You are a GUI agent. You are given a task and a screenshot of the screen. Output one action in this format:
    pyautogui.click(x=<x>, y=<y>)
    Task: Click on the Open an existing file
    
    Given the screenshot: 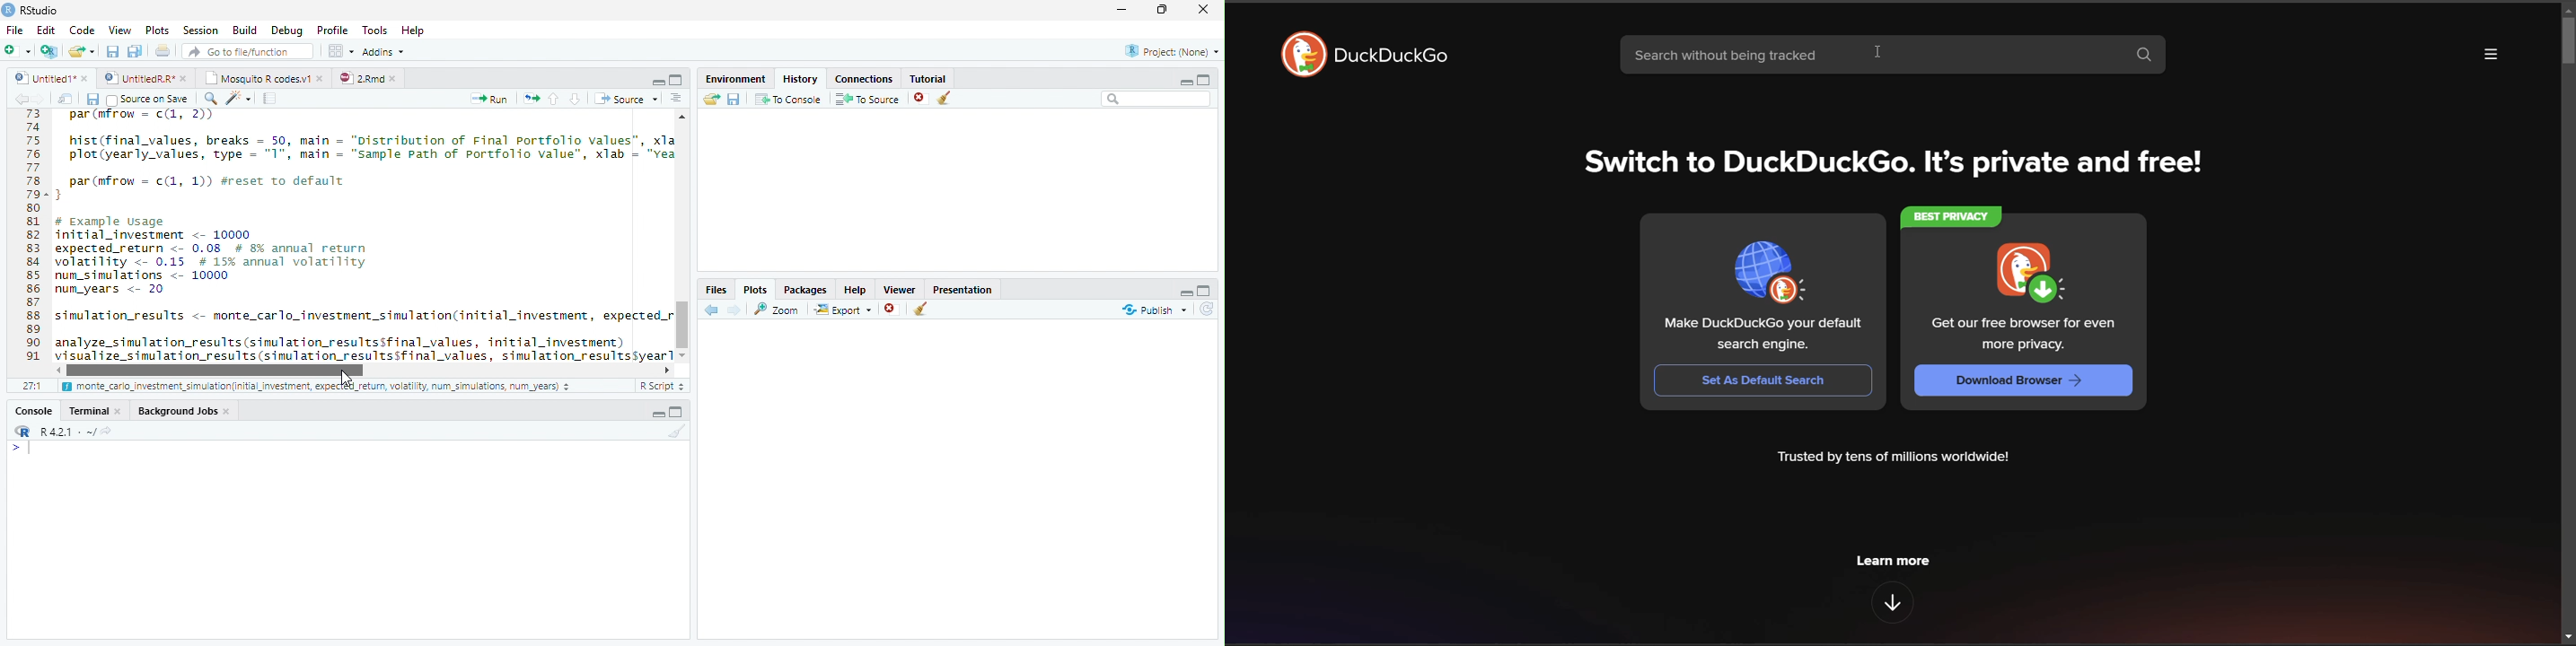 What is the action you would take?
    pyautogui.click(x=82, y=50)
    